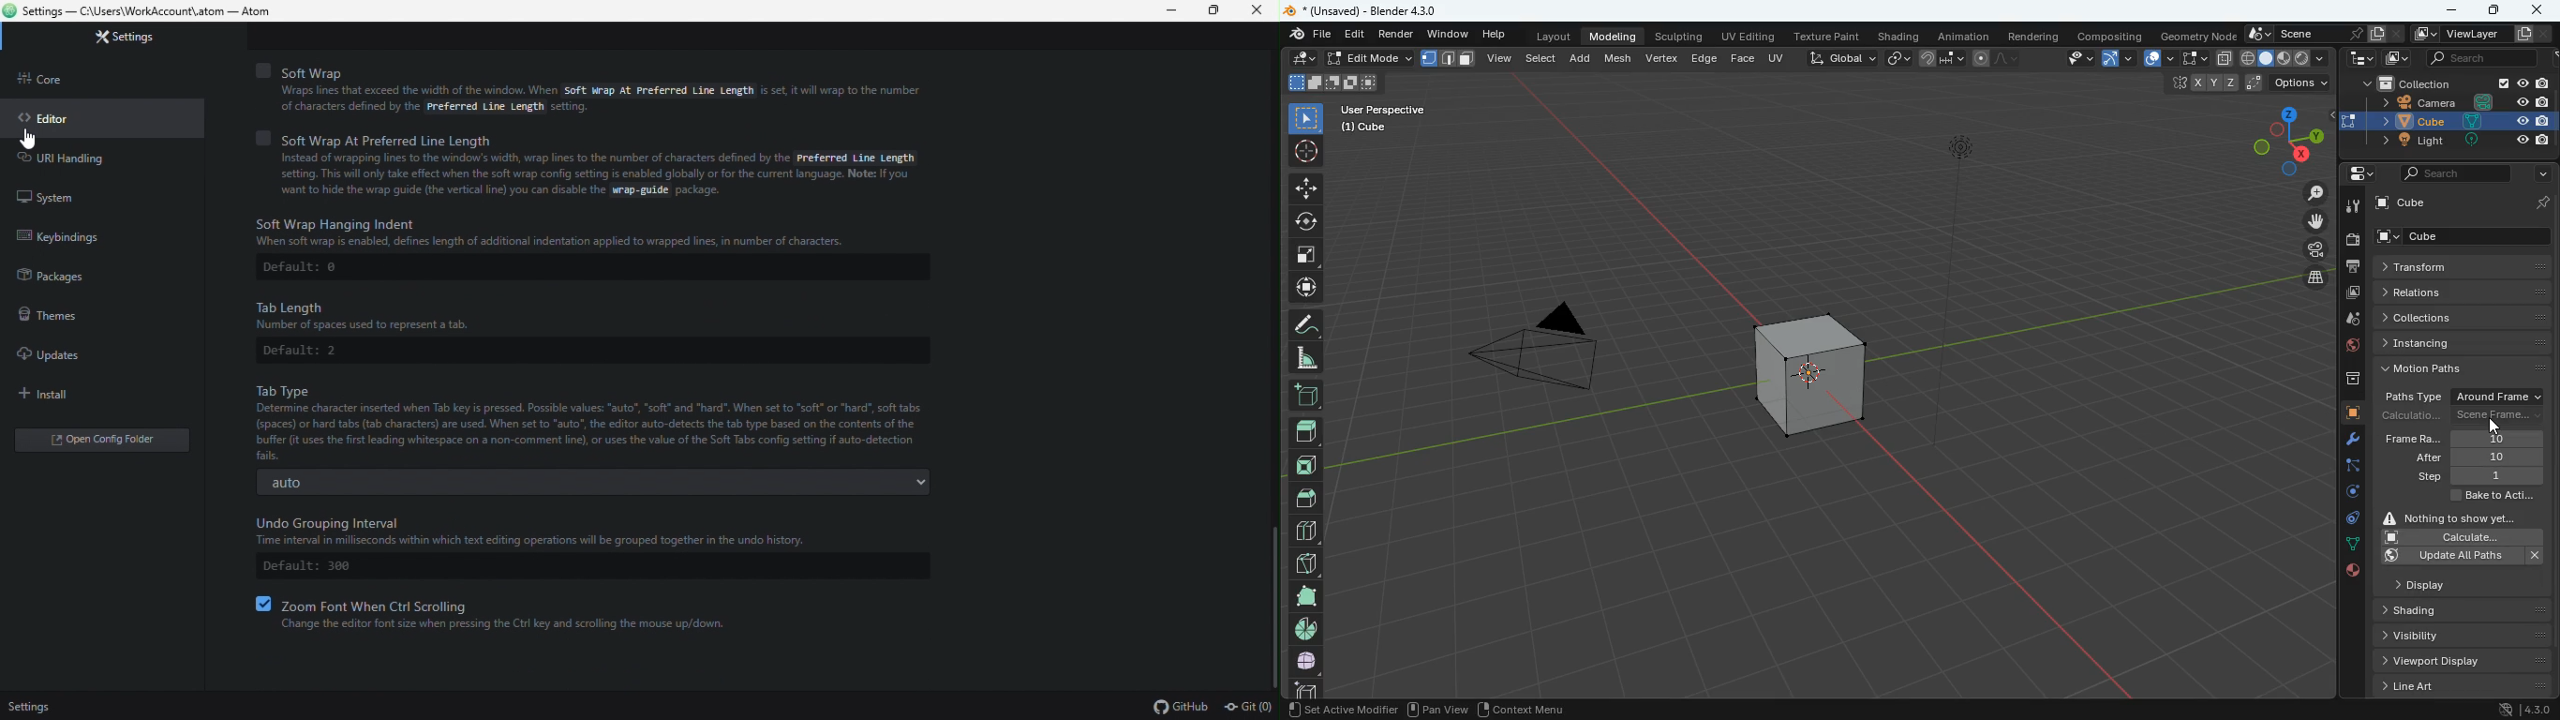 The image size is (2576, 728). I want to click on Zoom font when ctrl scrolling, so click(508, 605).